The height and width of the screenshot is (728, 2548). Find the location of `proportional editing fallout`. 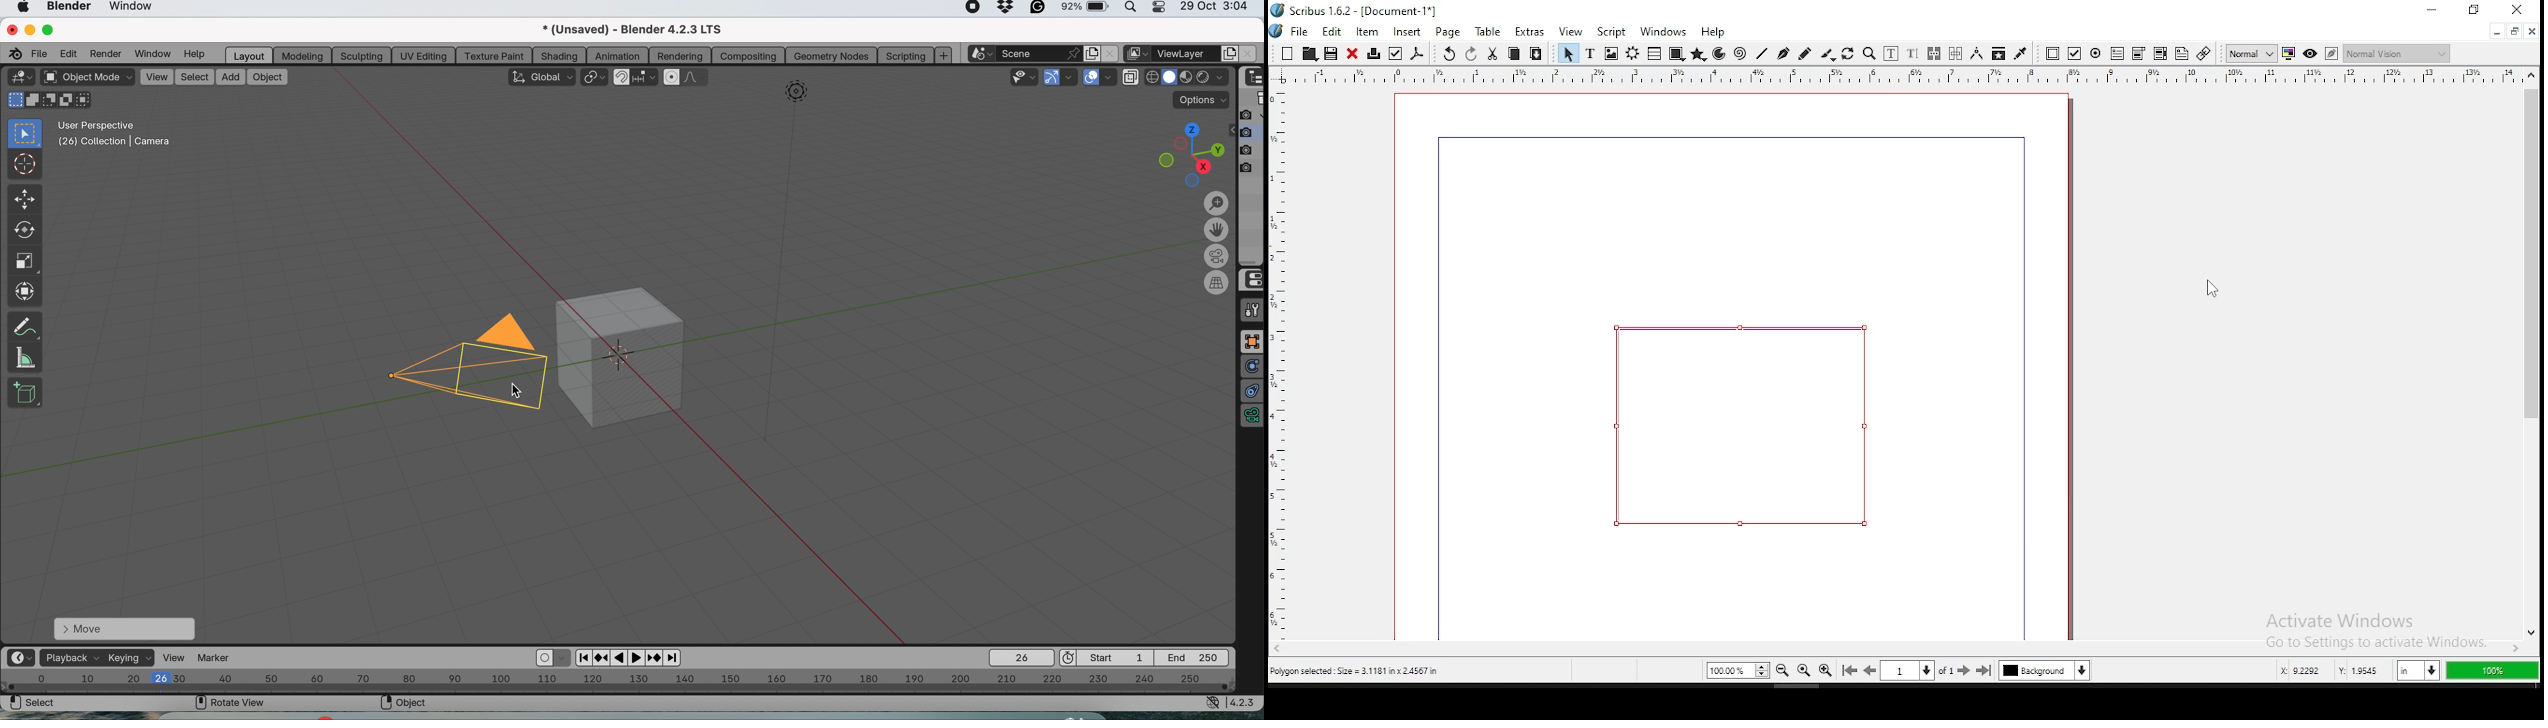

proportional editing fallout is located at coordinates (698, 78).